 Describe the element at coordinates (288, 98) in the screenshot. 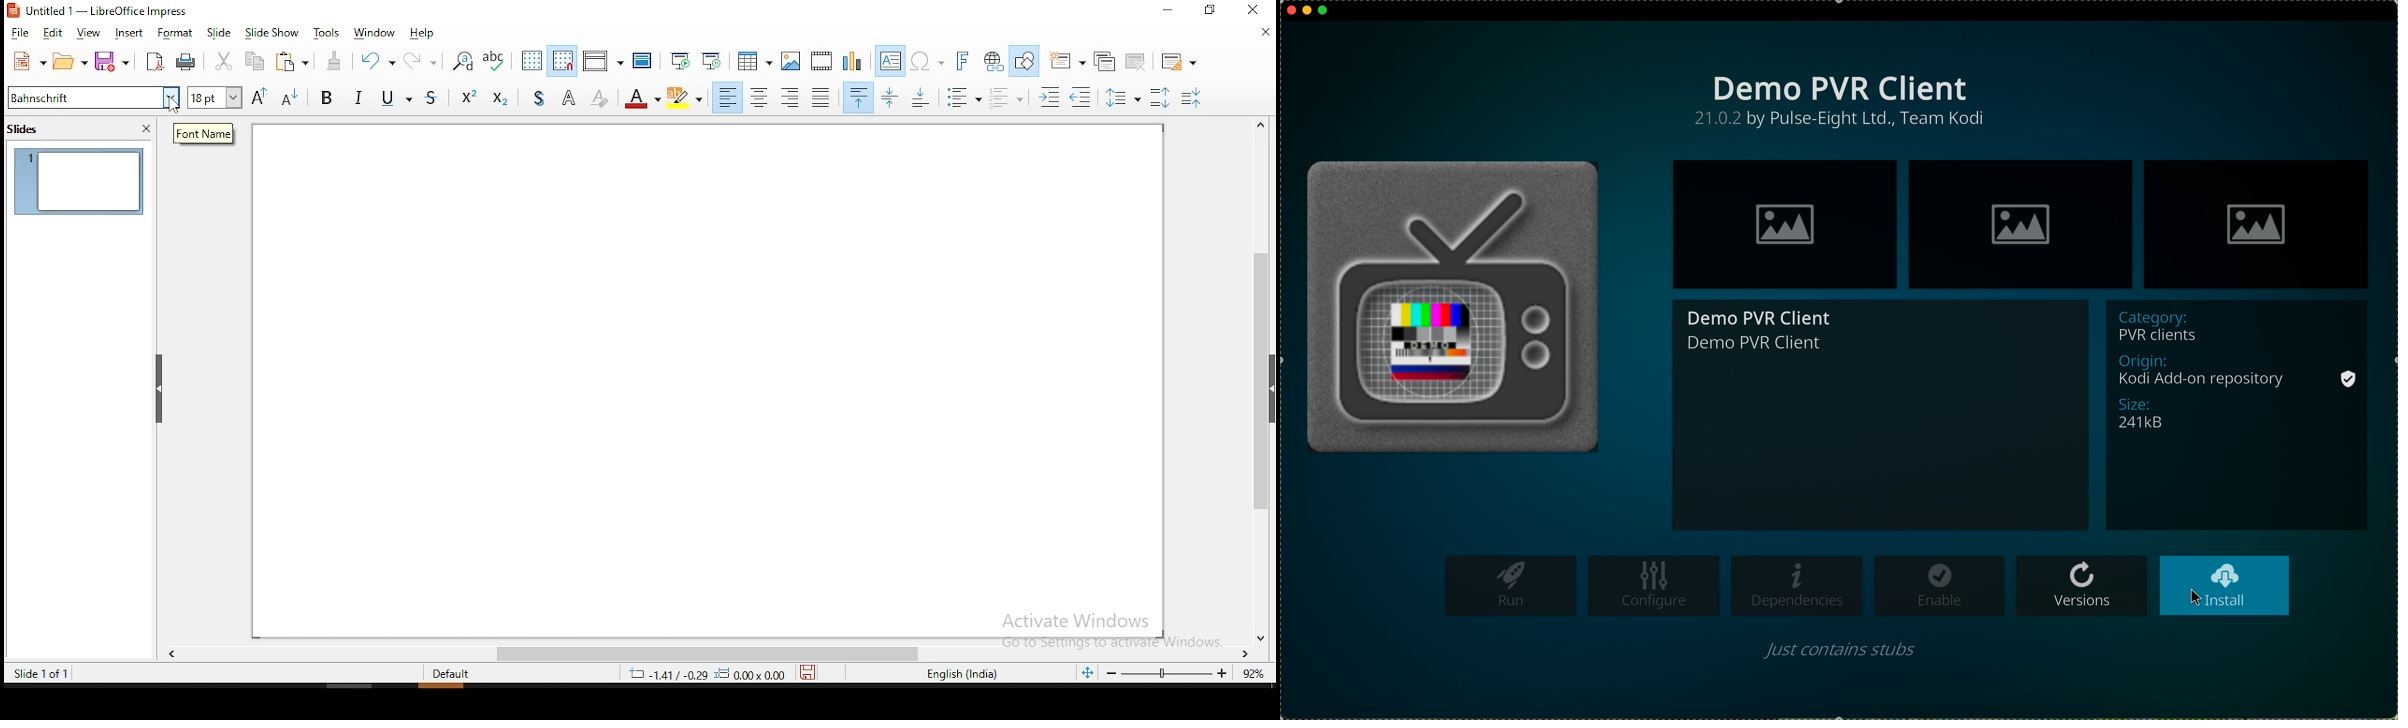

I see `decrease font size` at that location.